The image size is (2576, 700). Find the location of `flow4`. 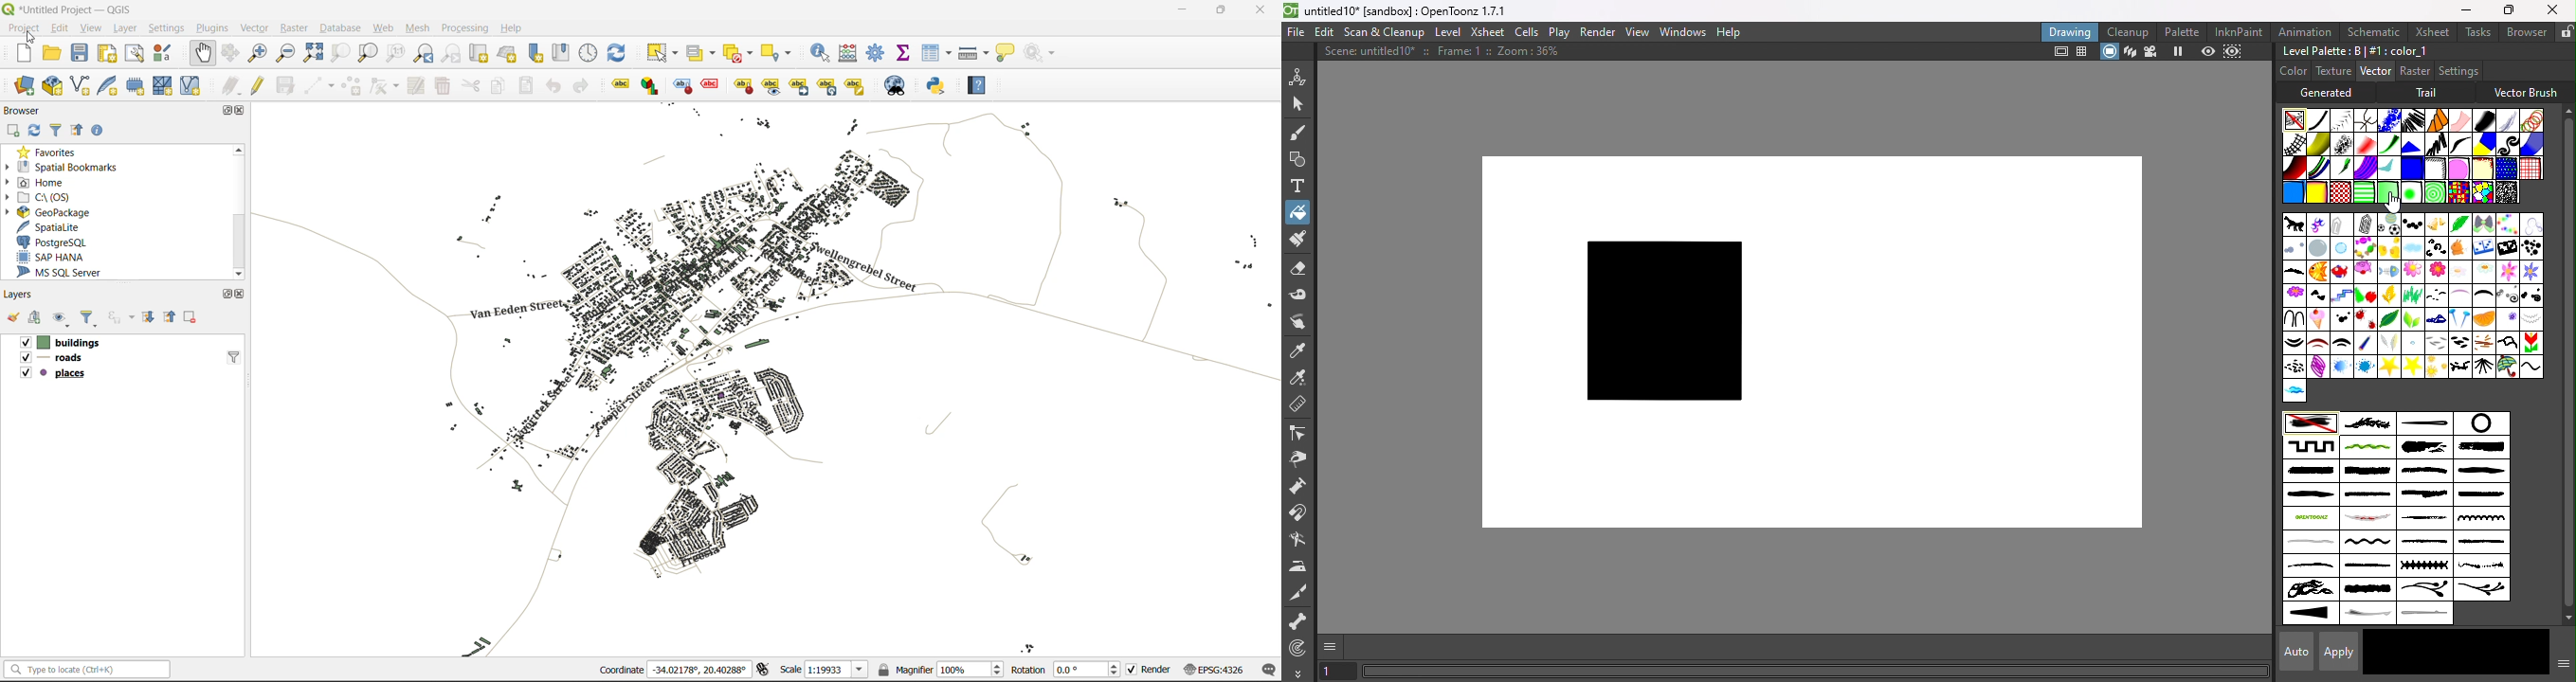

flow4 is located at coordinates (2506, 272).